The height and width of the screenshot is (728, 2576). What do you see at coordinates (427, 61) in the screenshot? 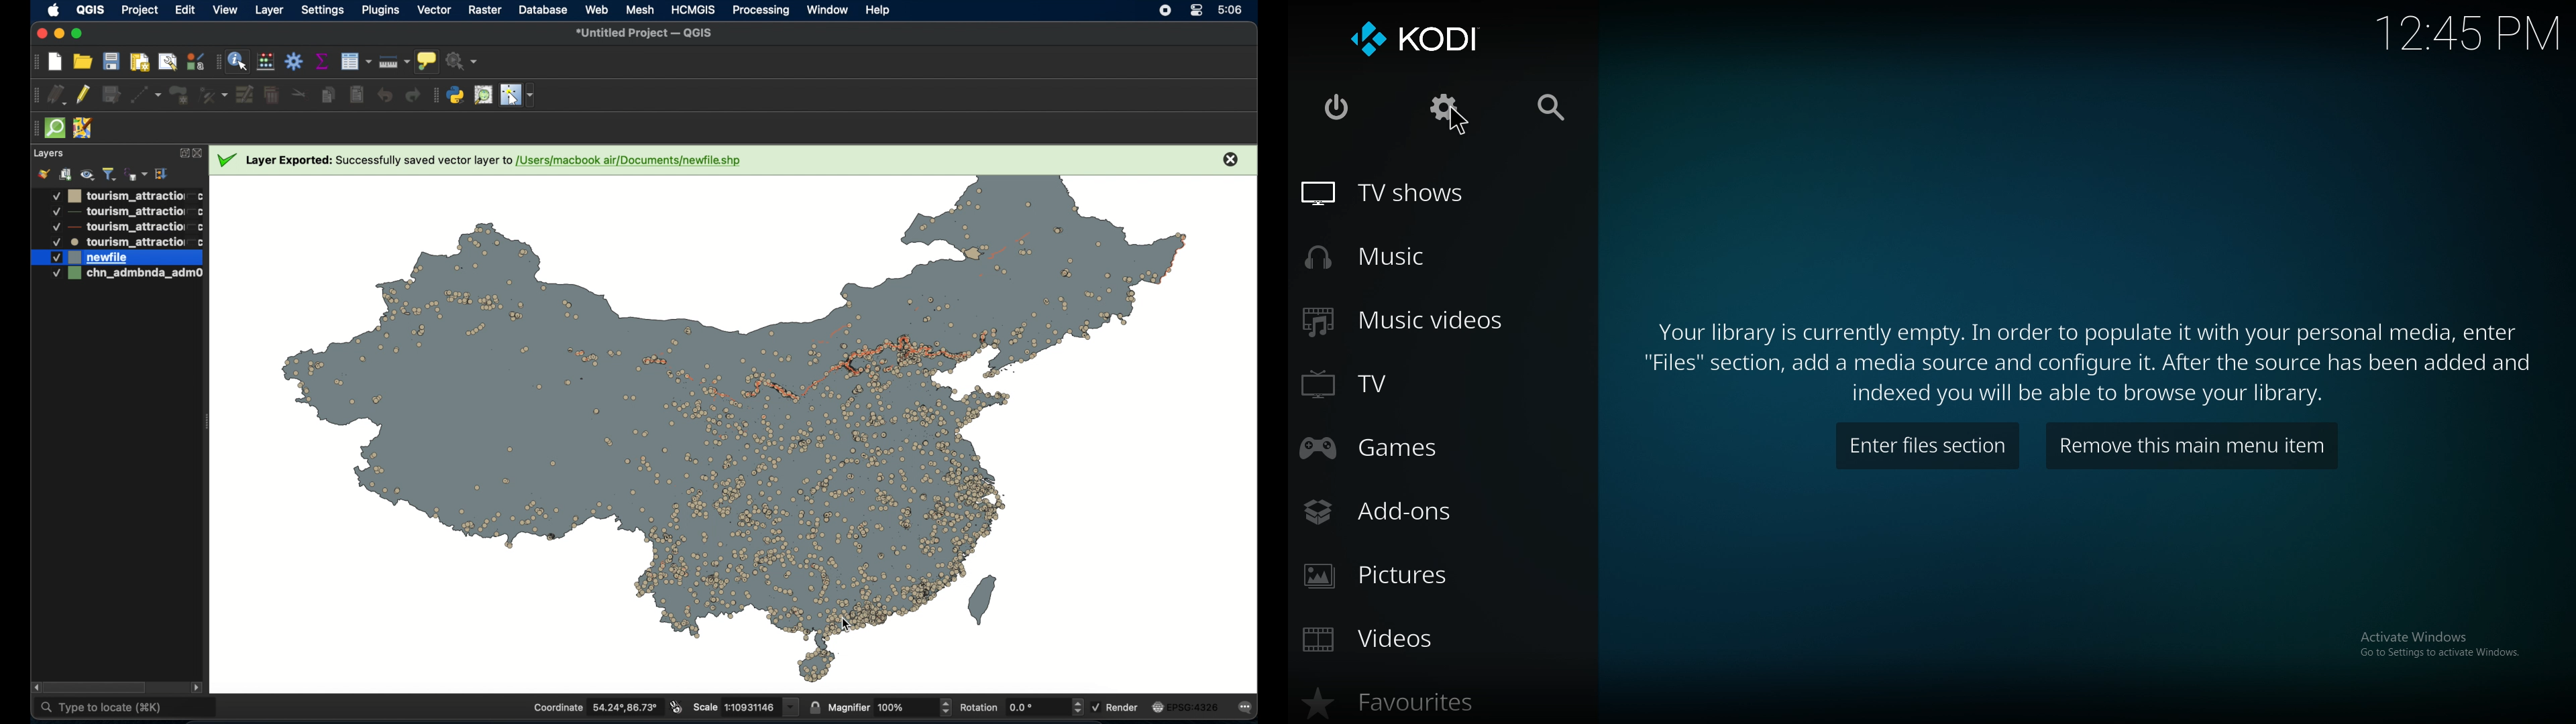
I see `show map tips` at bounding box center [427, 61].